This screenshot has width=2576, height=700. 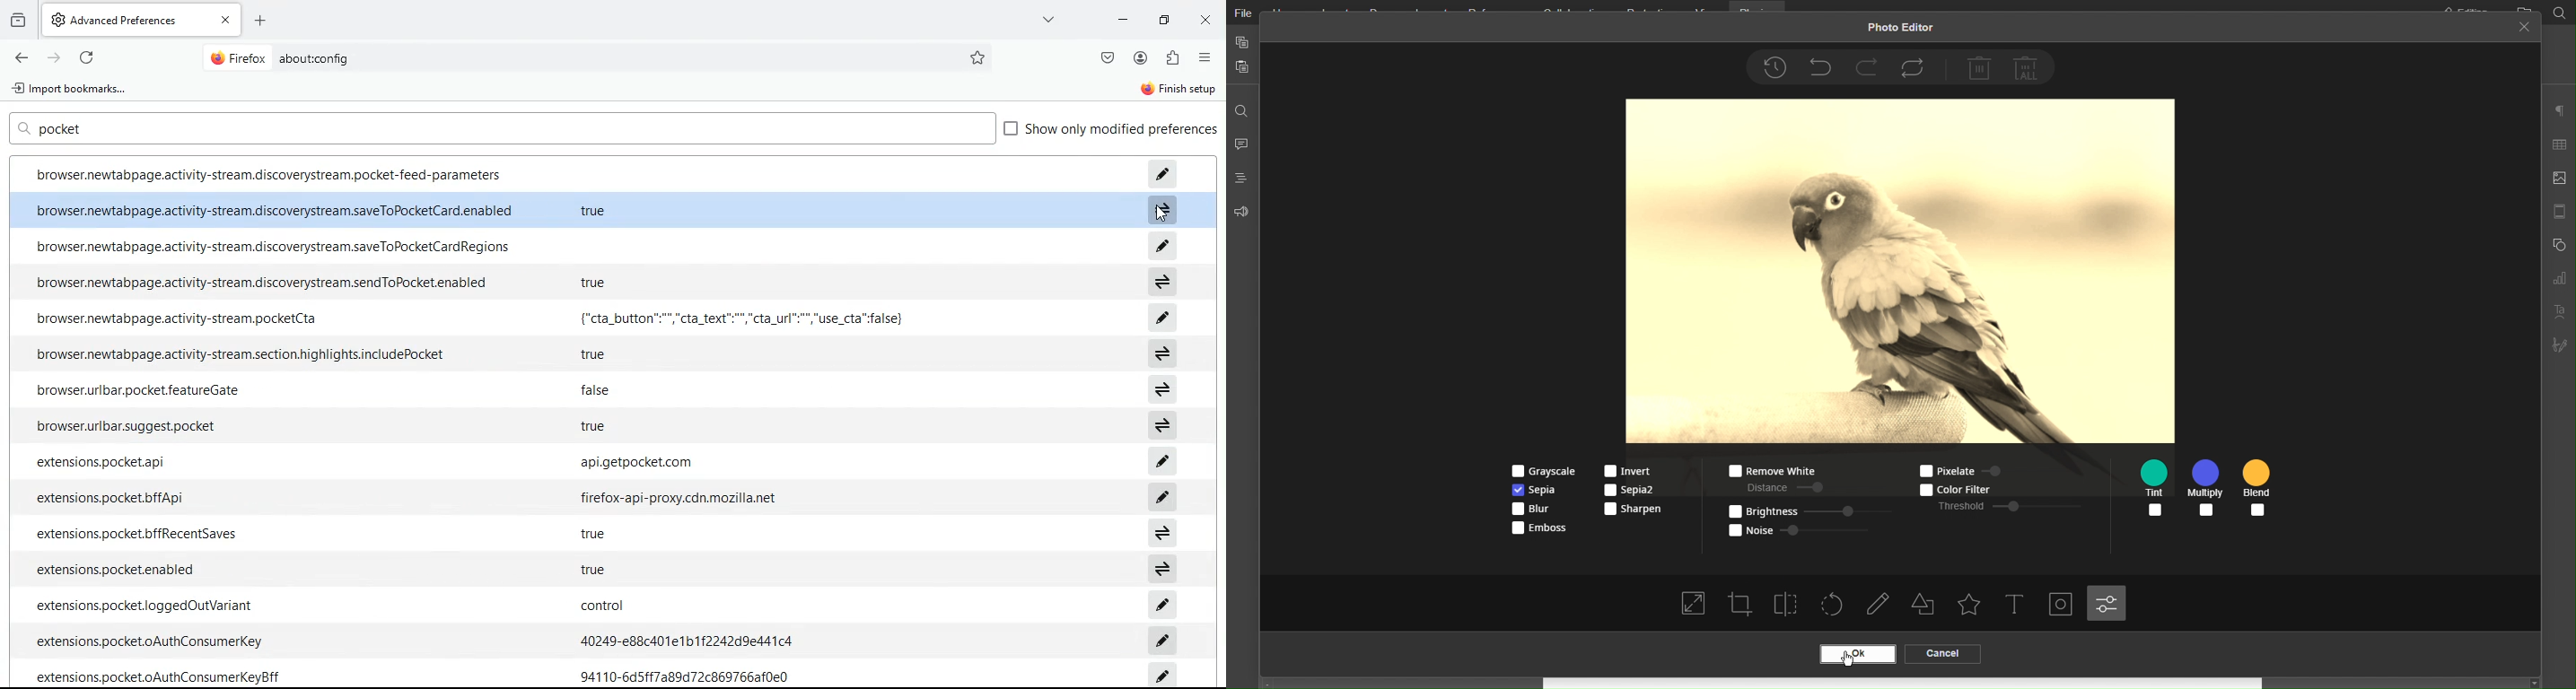 What do you see at coordinates (1163, 640) in the screenshot?
I see `edit` at bounding box center [1163, 640].